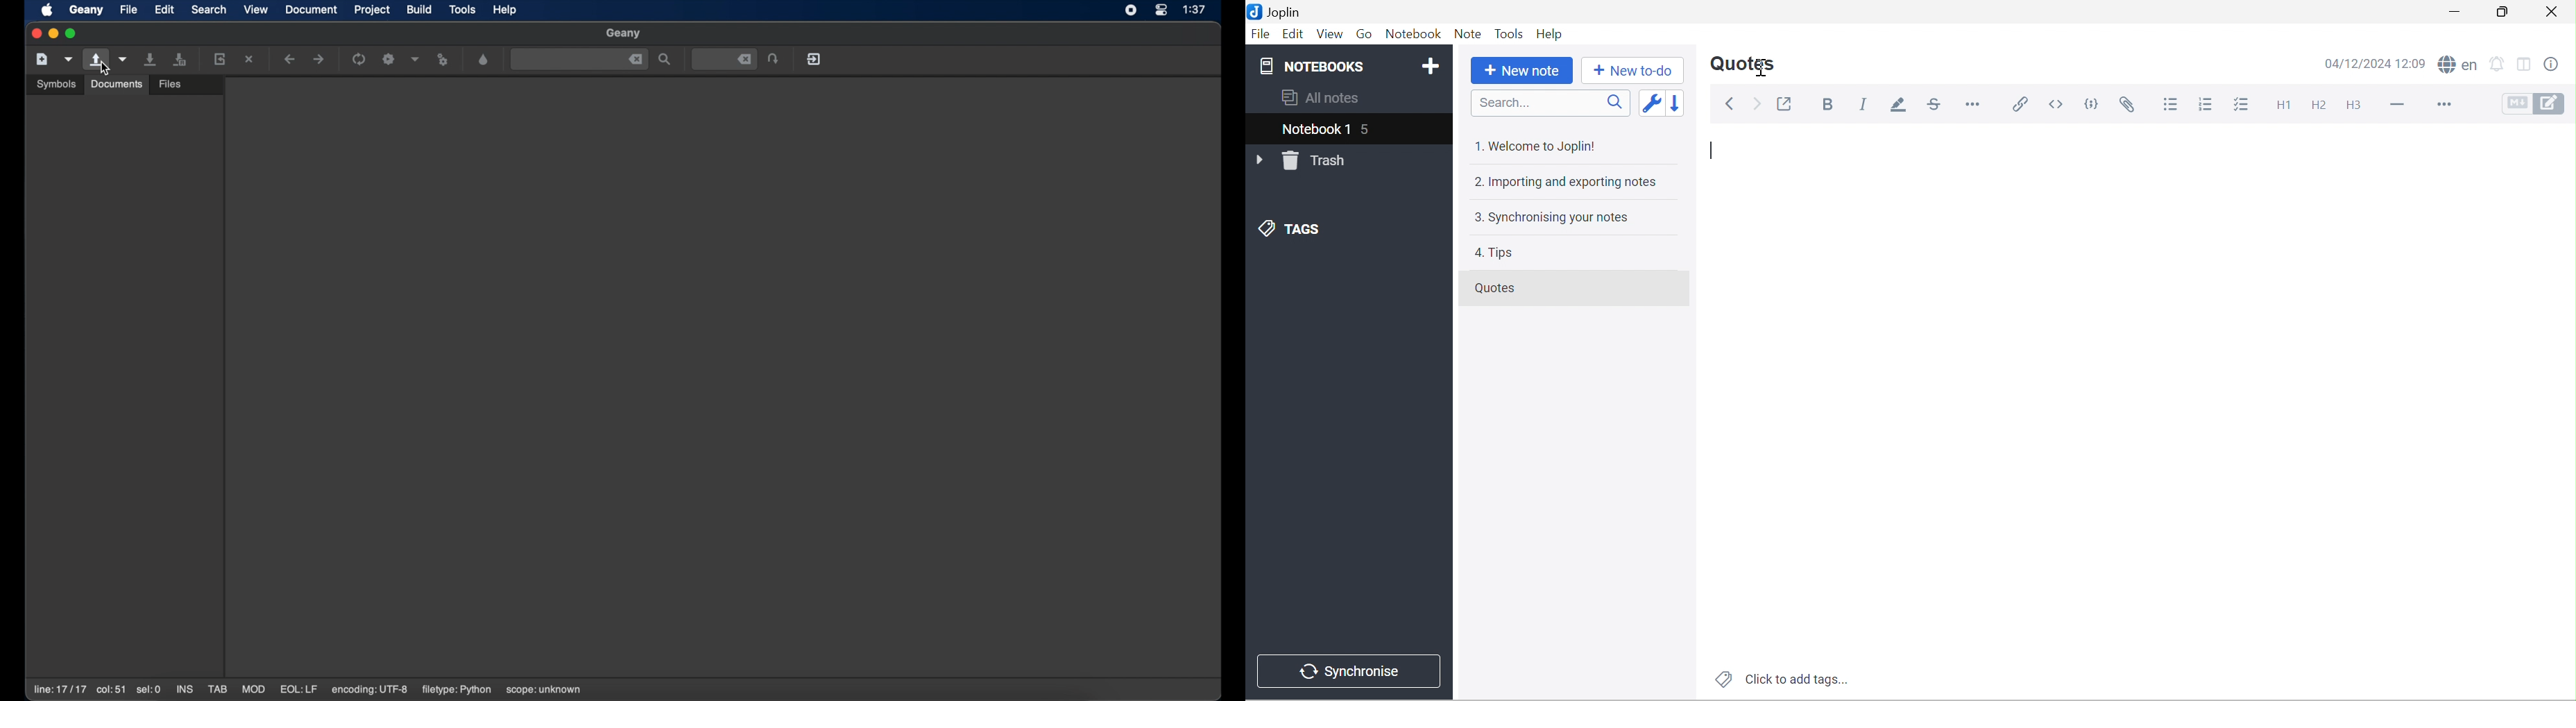 The width and height of the screenshot is (2576, 728). What do you see at coordinates (2092, 101) in the screenshot?
I see `Code` at bounding box center [2092, 101].